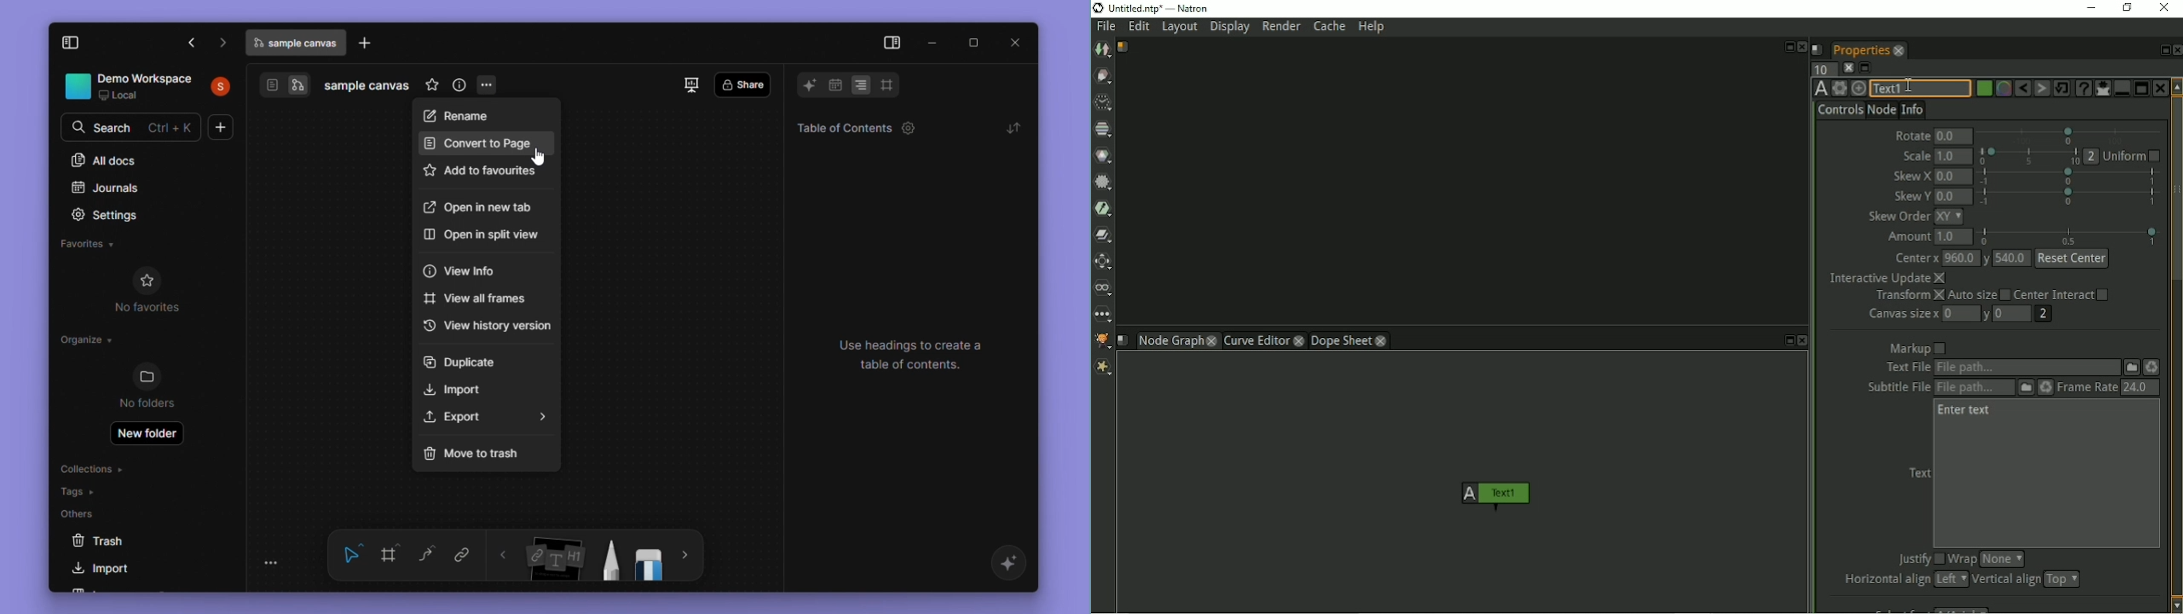 The width and height of the screenshot is (2184, 616). What do you see at coordinates (487, 326) in the screenshot?
I see `View history version` at bounding box center [487, 326].